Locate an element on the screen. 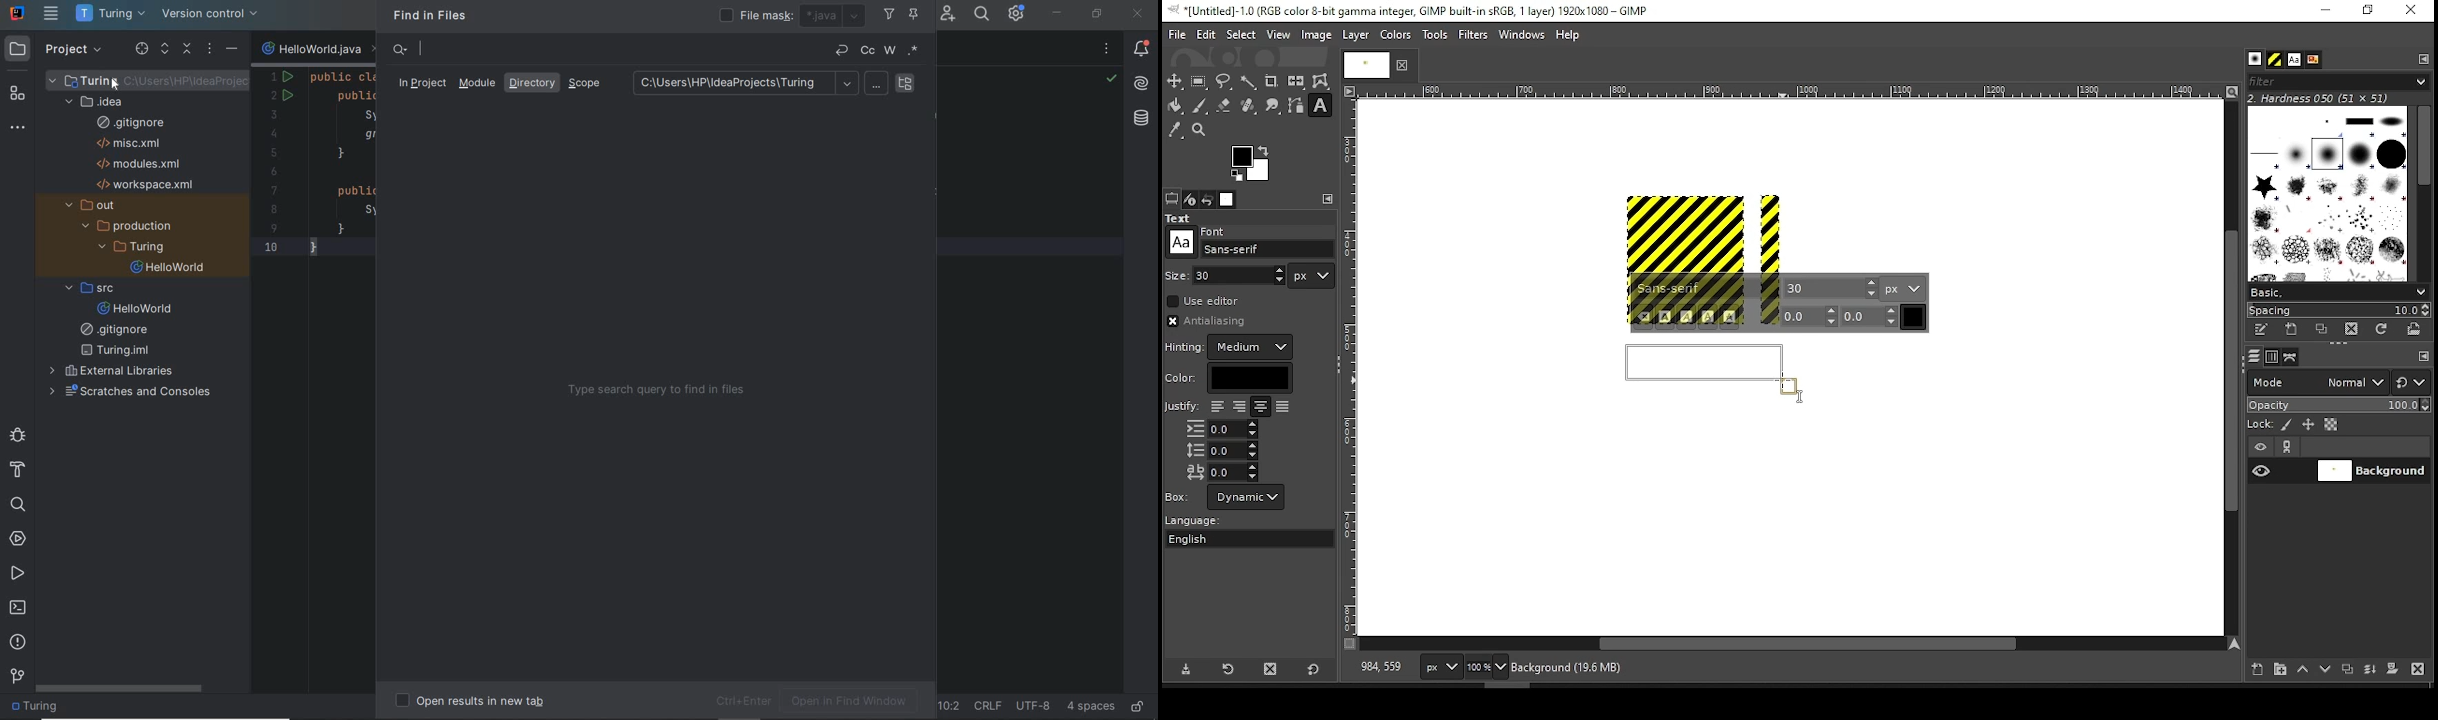 The height and width of the screenshot is (728, 2464). filters is located at coordinates (1476, 35).